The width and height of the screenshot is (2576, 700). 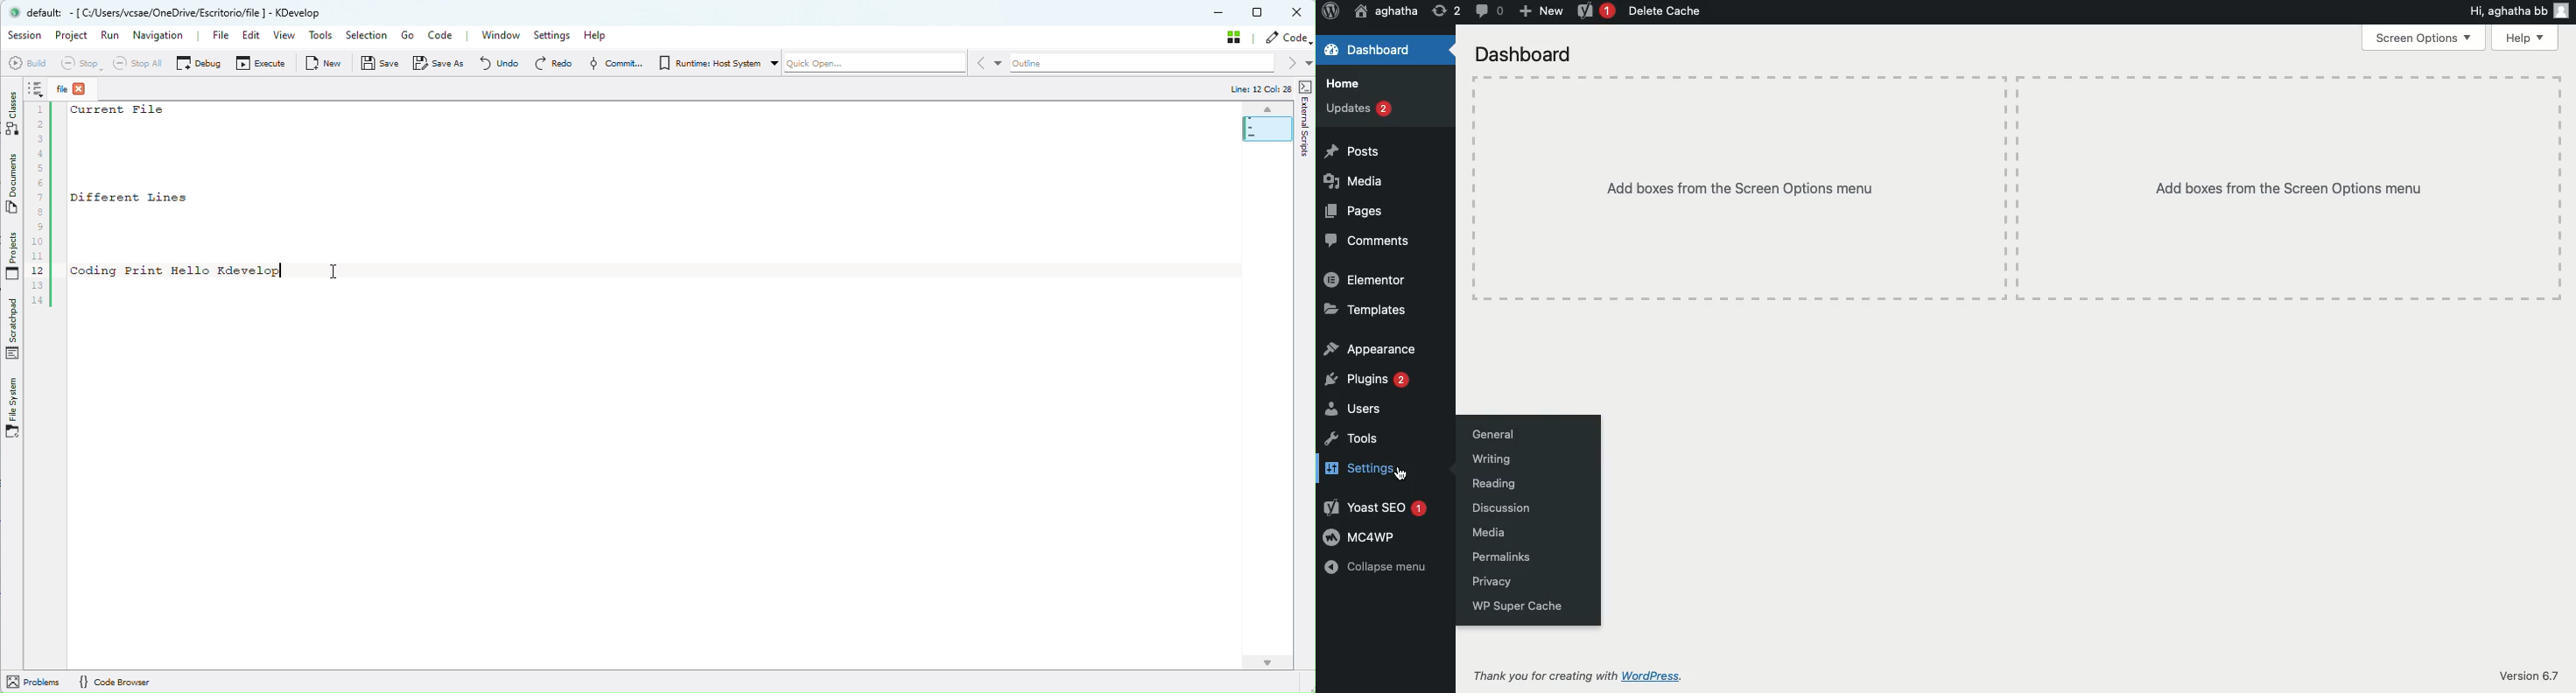 What do you see at coordinates (1486, 12) in the screenshot?
I see `Comment` at bounding box center [1486, 12].